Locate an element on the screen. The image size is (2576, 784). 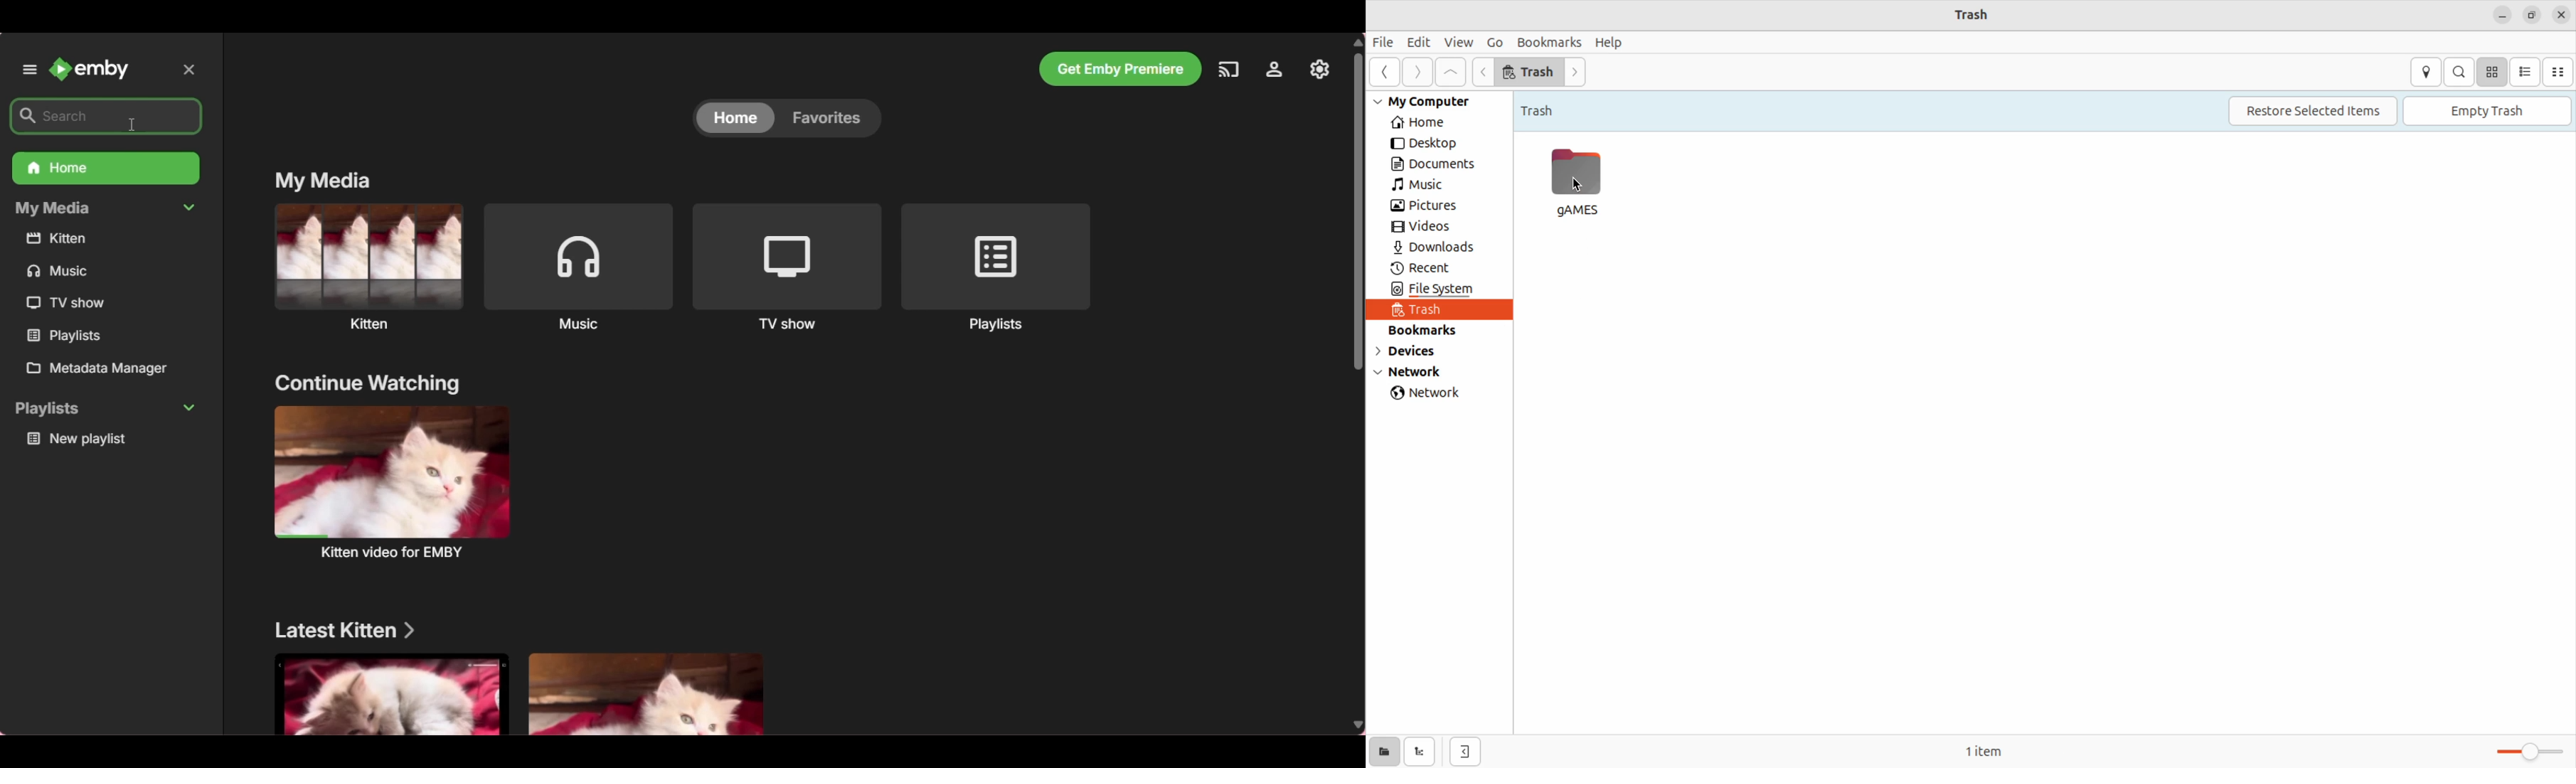
new playlist is located at coordinates (108, 439).